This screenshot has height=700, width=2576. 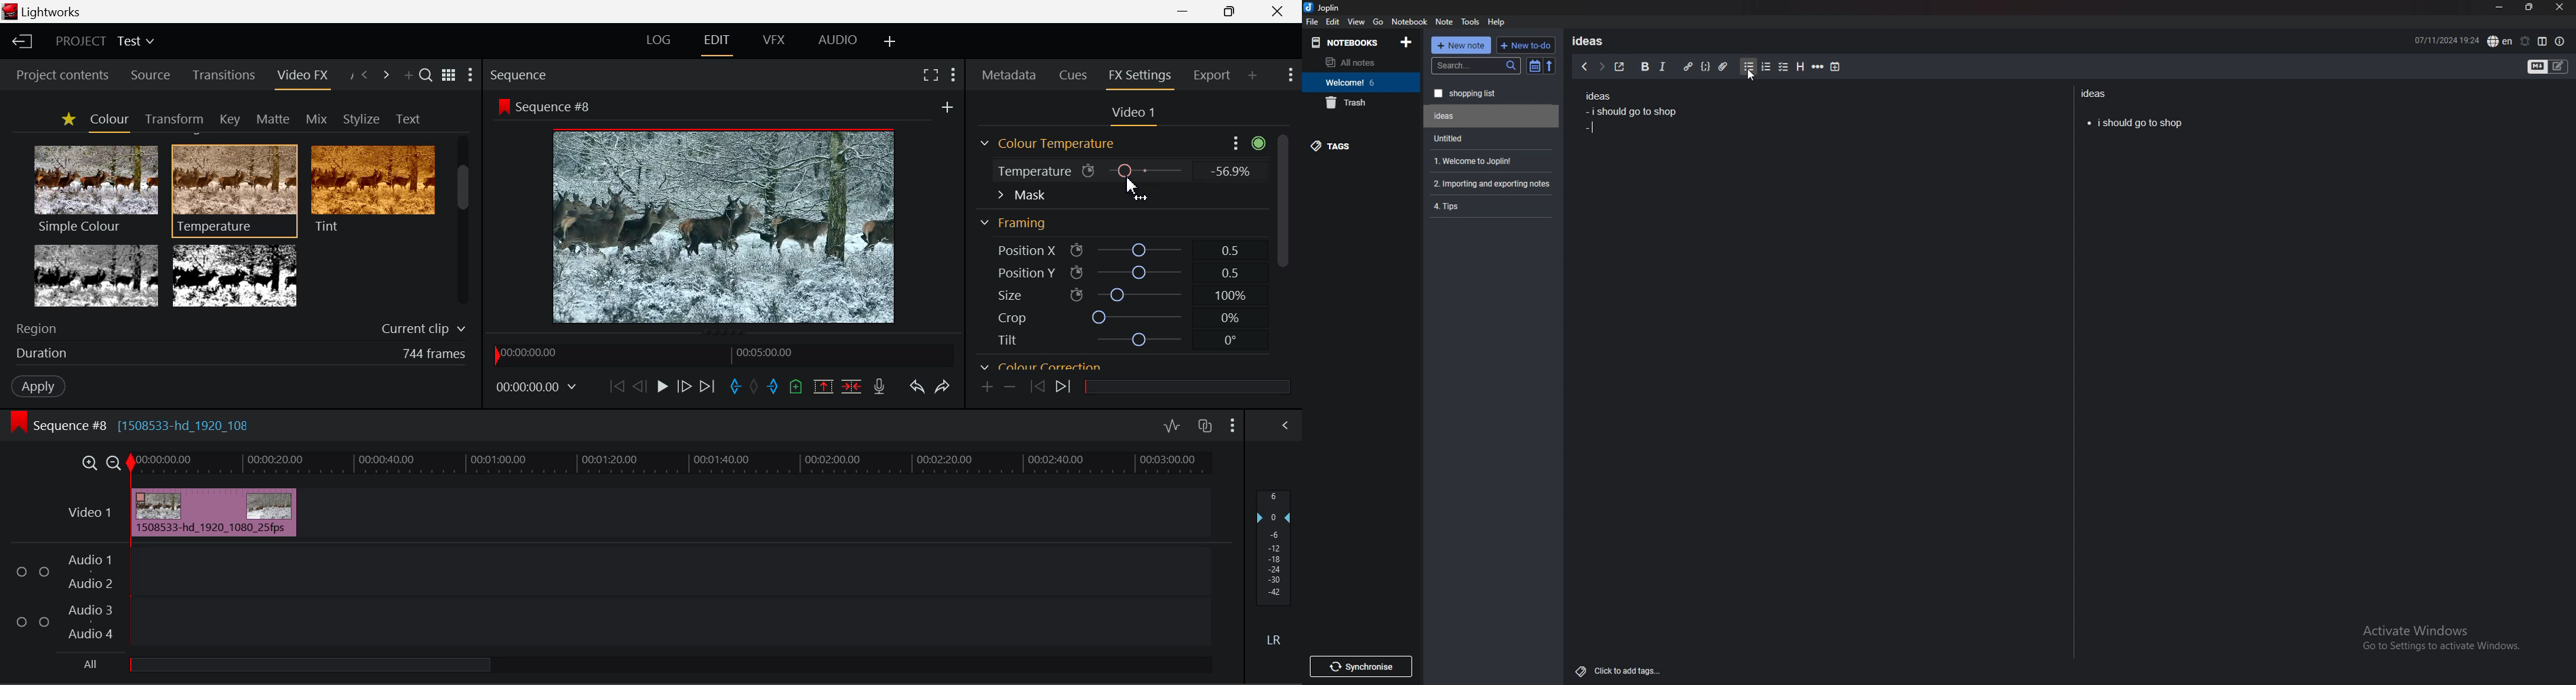 I want to click on Text, so click(x=405, y=118).